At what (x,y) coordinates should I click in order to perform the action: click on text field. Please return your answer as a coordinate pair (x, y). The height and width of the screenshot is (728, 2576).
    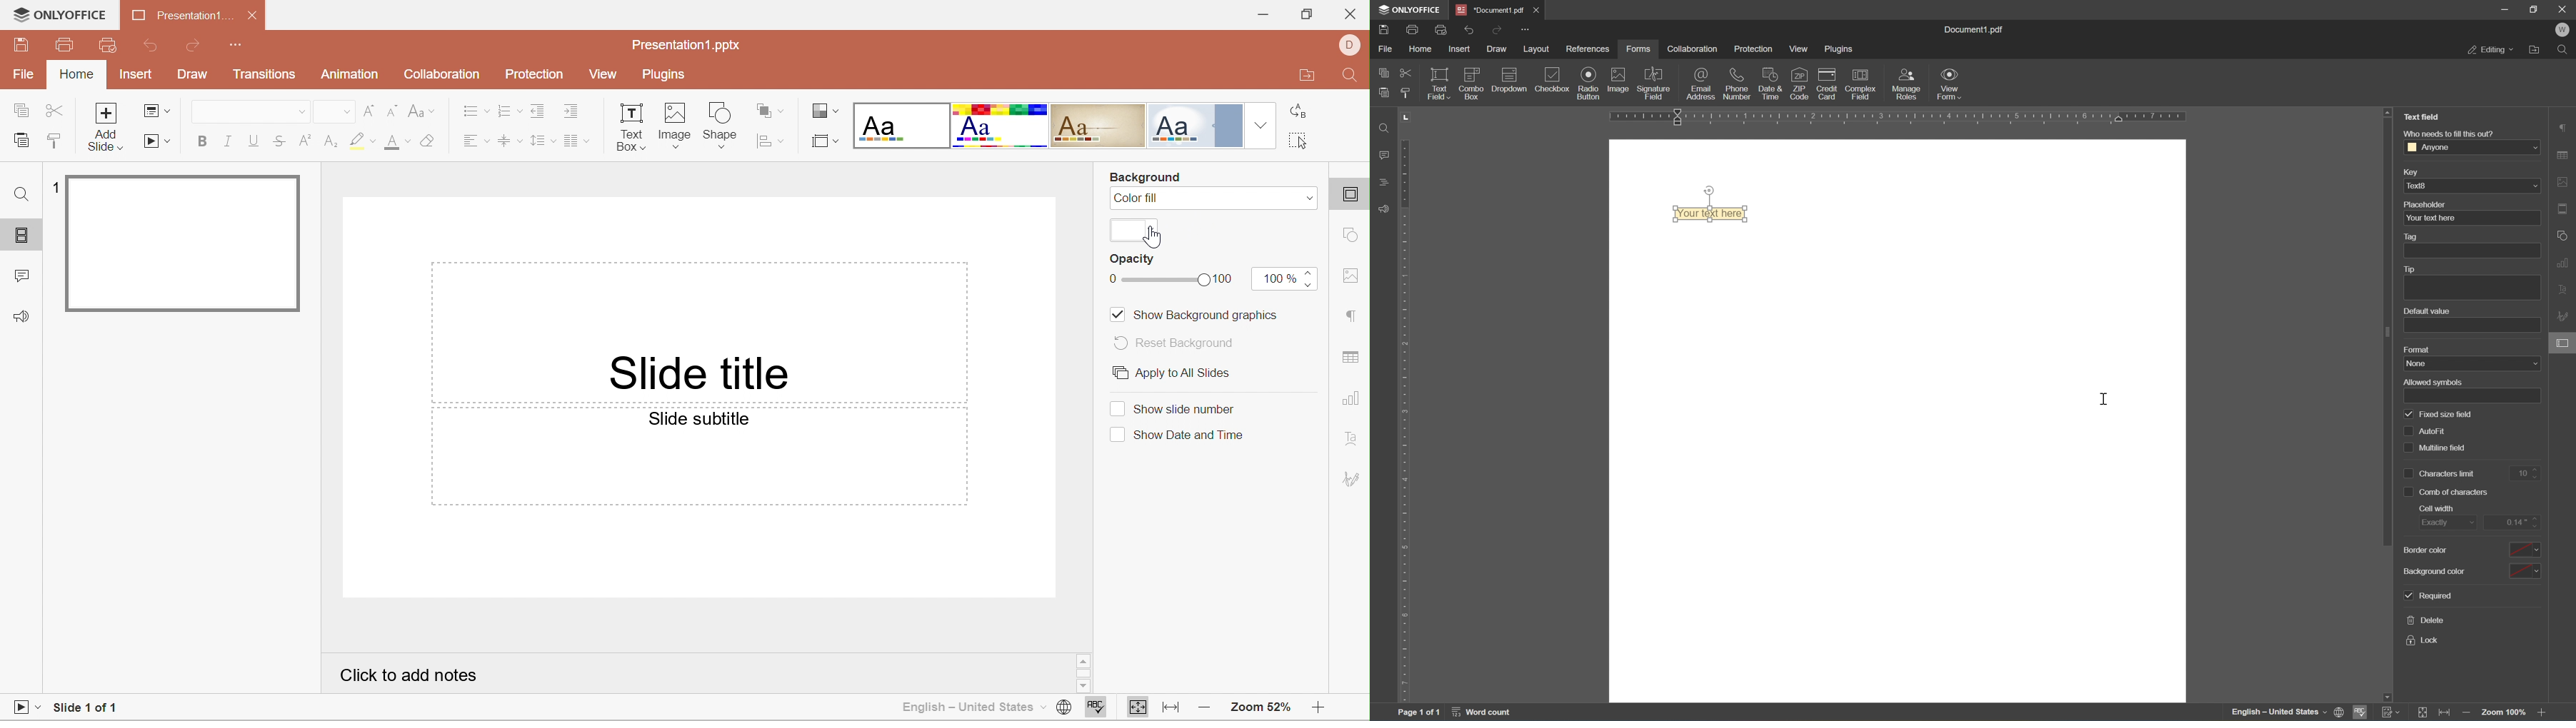
    Looking at the image, I should click on (2424, 116).